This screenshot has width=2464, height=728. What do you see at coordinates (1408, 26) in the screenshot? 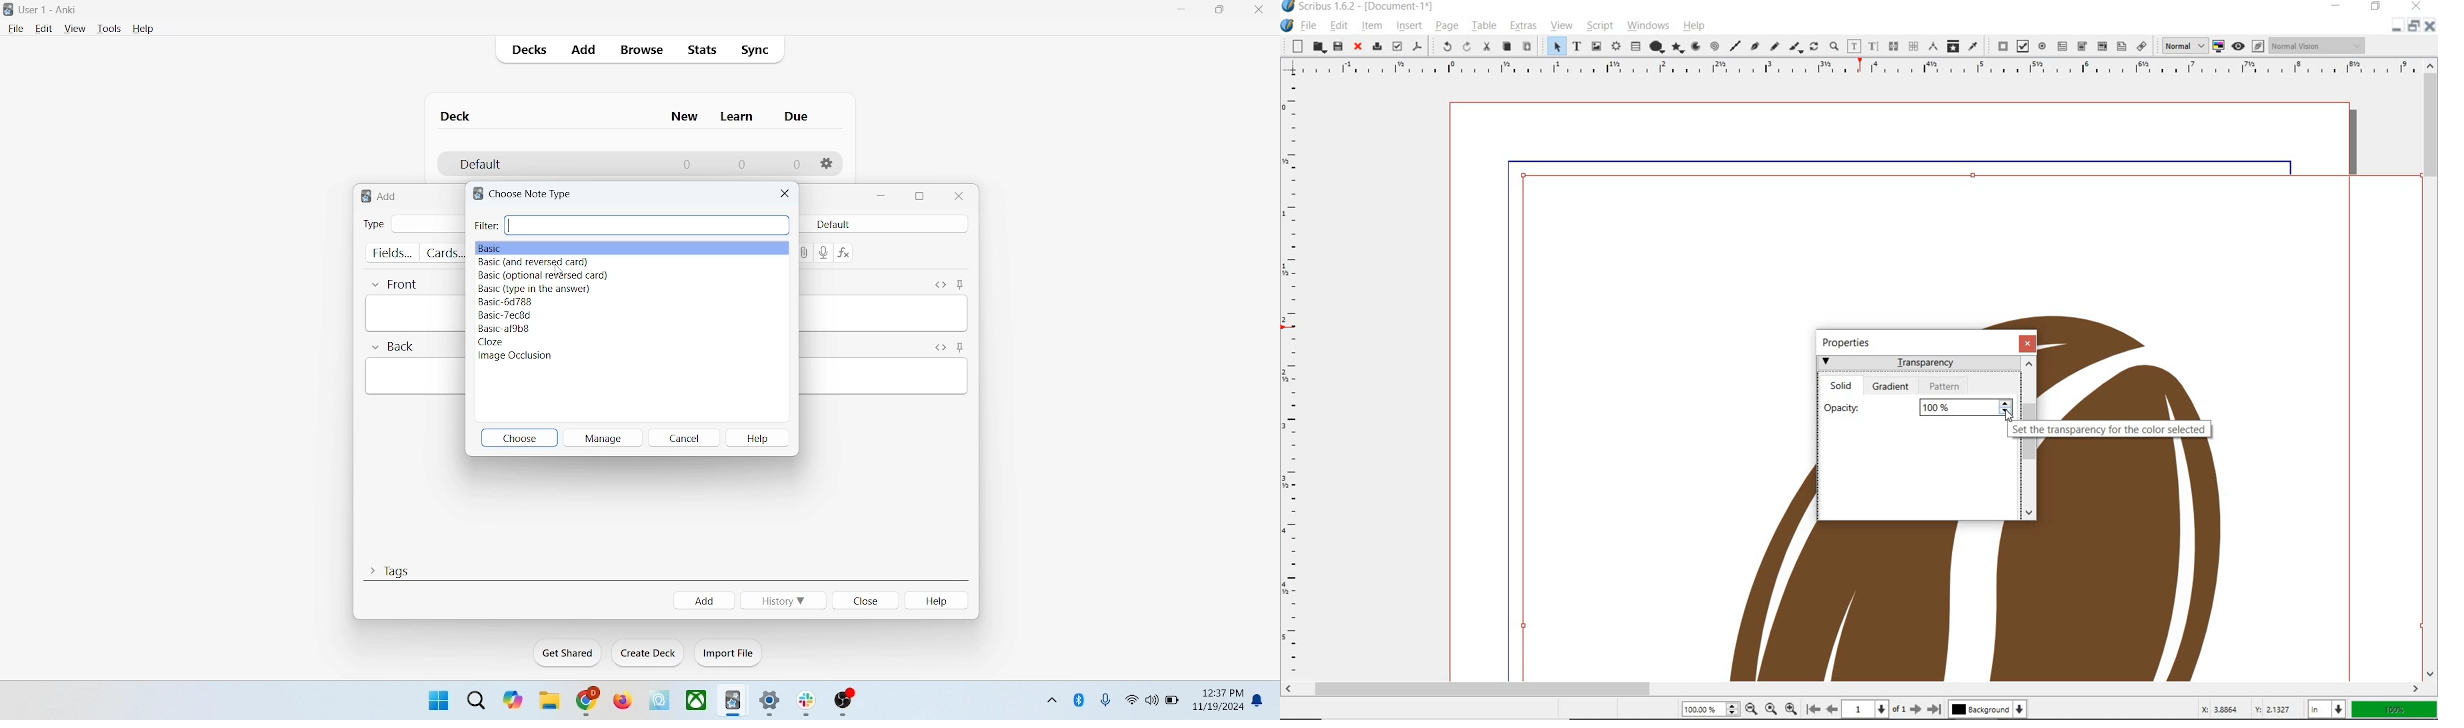
I see `insert` at bounding box center [1408, 26].